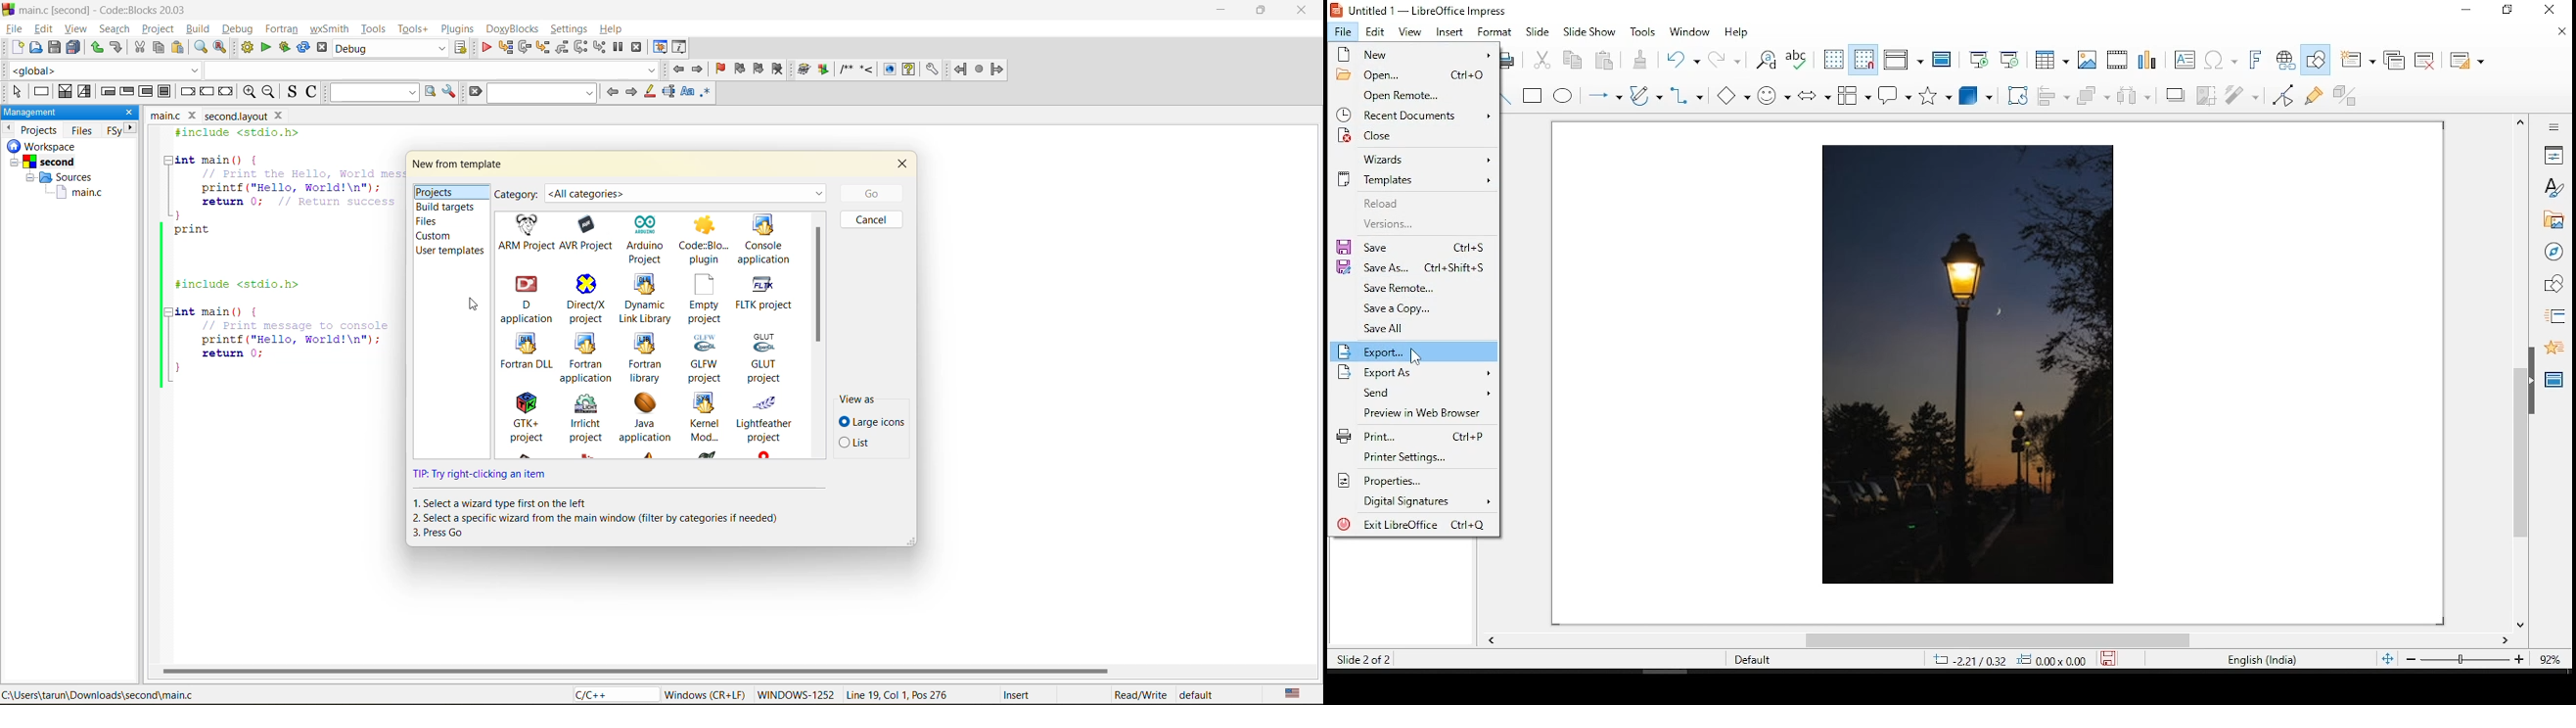  What do you see at coordinates (2258, 58) in the screenshot?
I see `fontwork text` at bounding box center [2258, 58].